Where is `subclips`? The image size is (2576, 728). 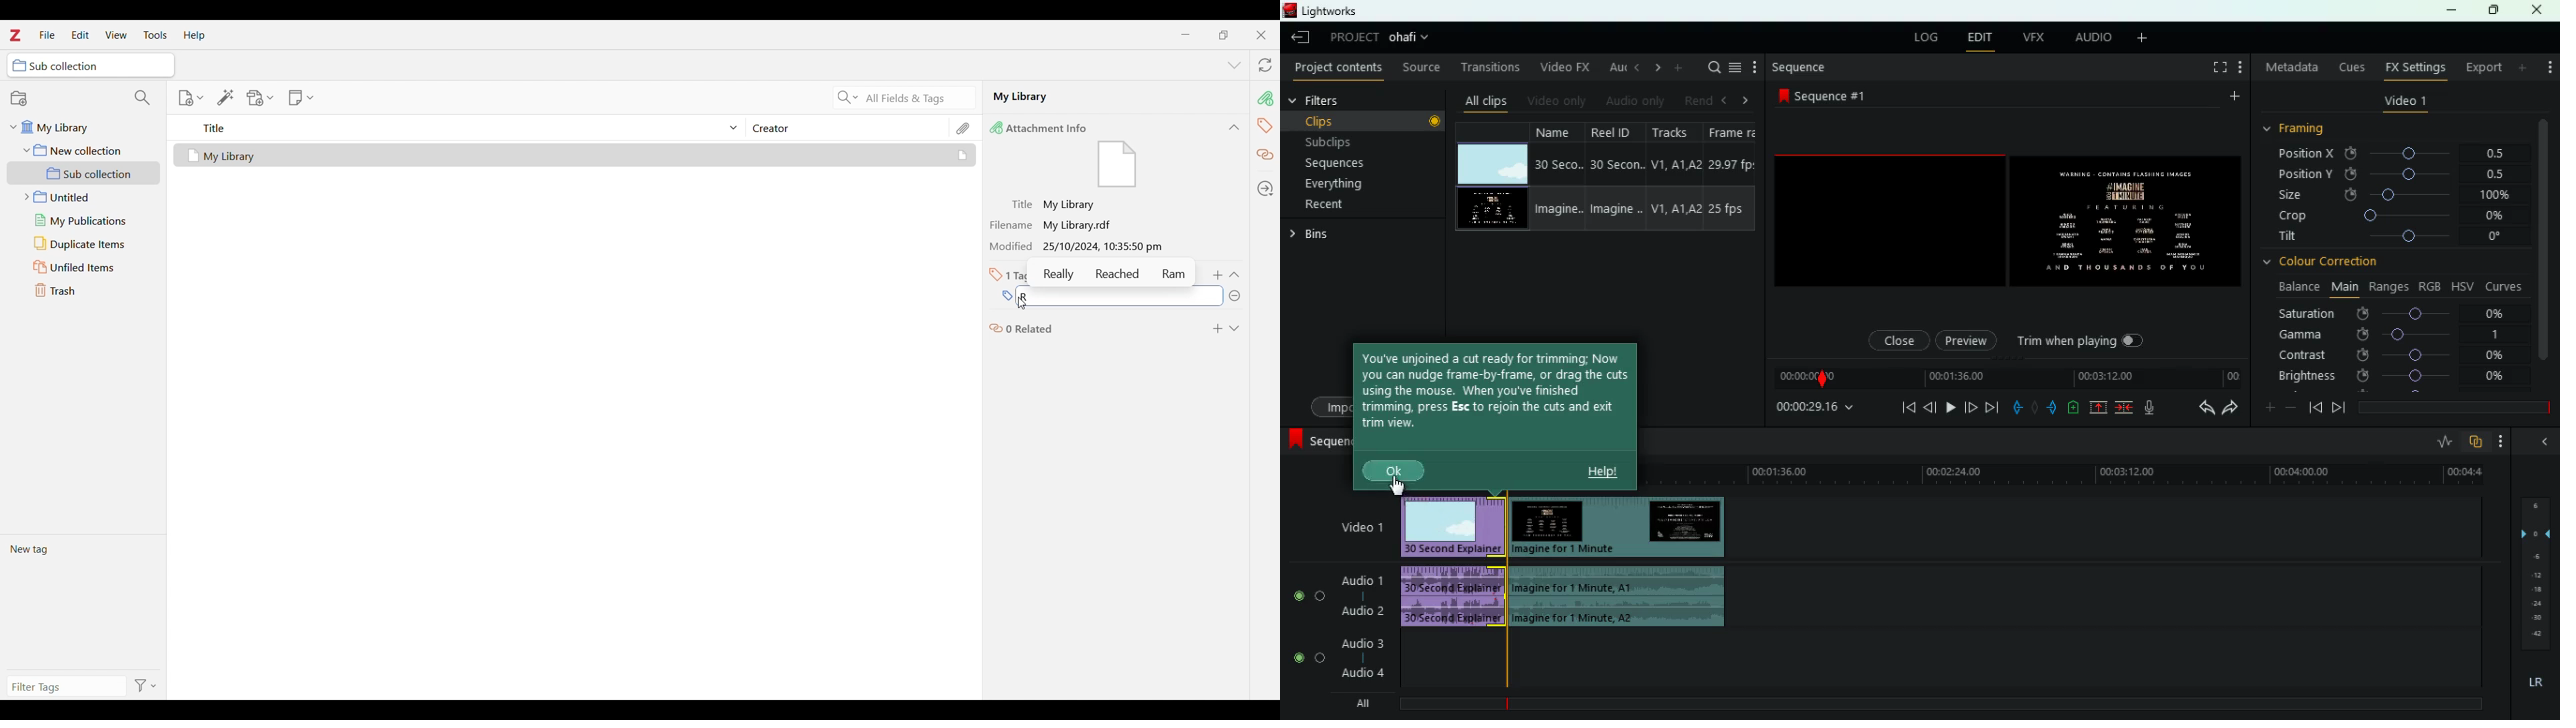
subclips is located at coordinates (1362, 141).